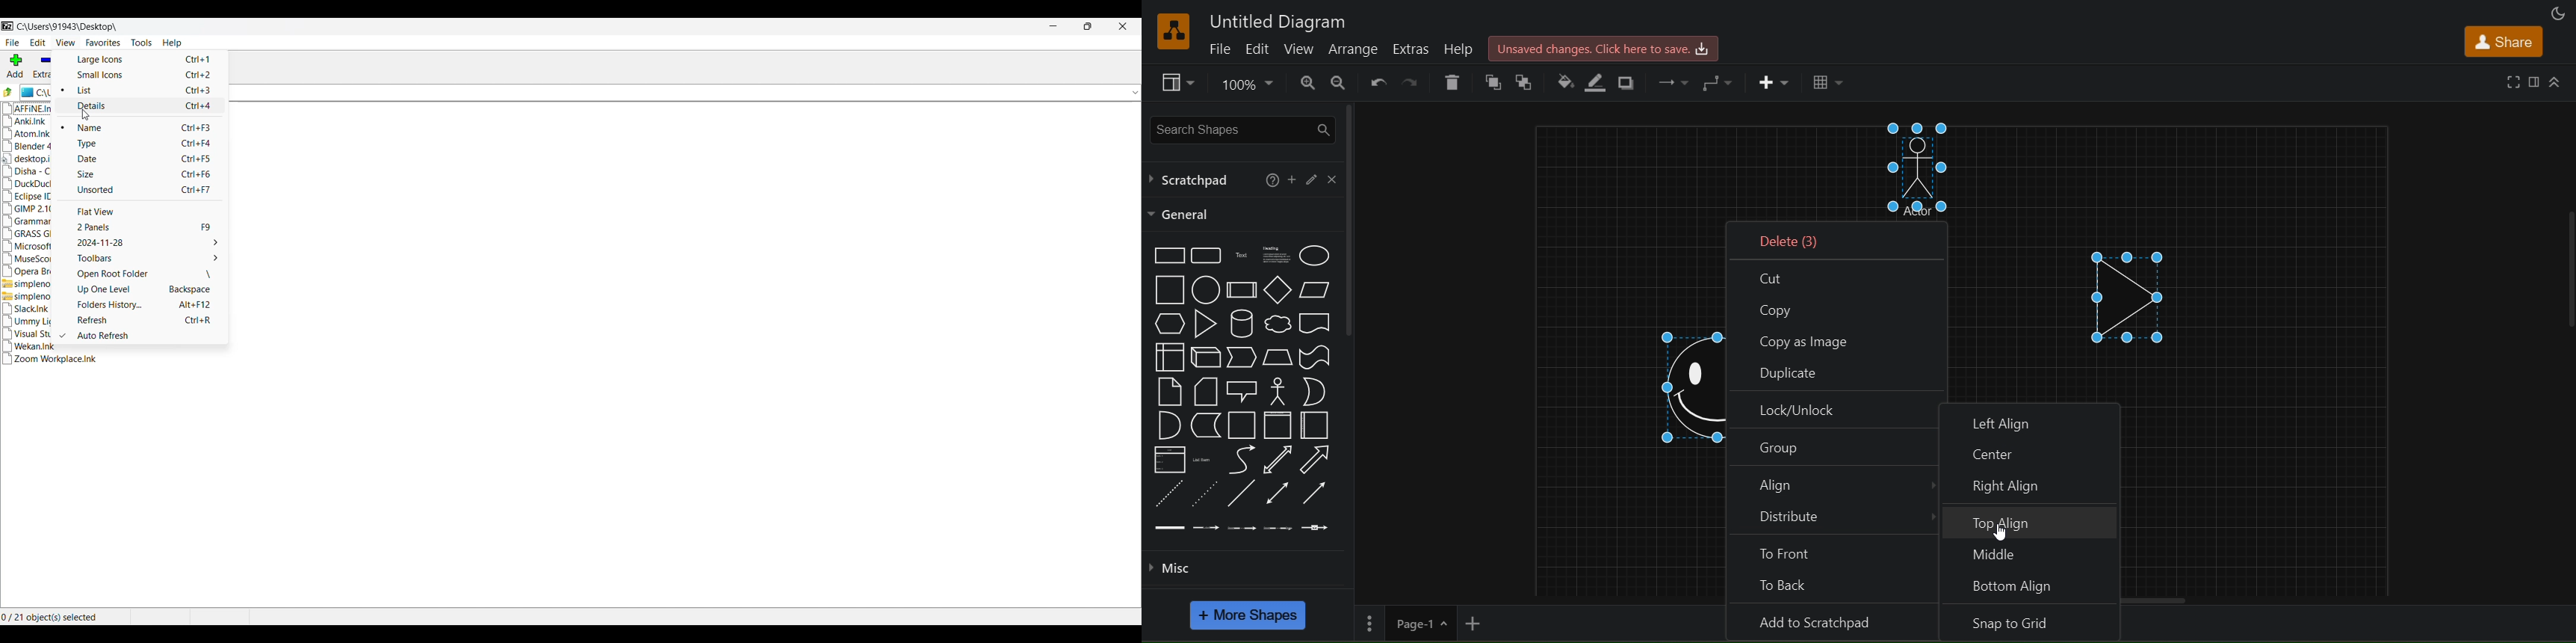 The image size is (2576, 644). I want to click on undo, so click(1375, 81).